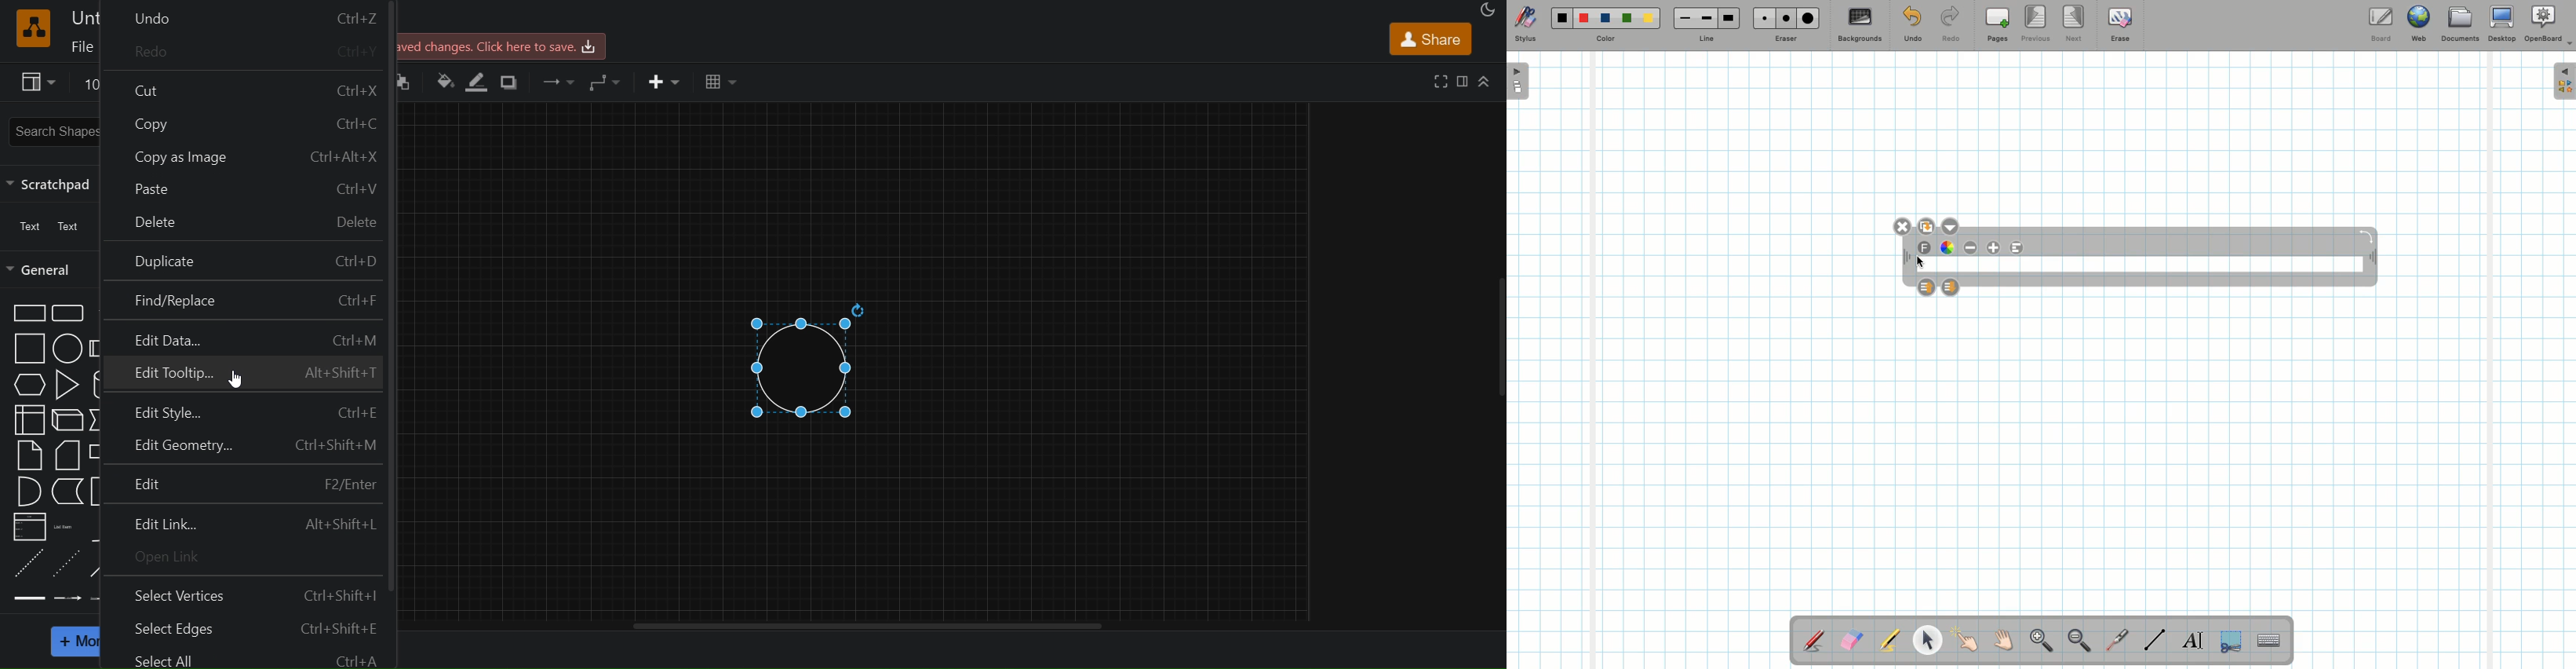  I want to click on Pointer, so click(1966, 640).